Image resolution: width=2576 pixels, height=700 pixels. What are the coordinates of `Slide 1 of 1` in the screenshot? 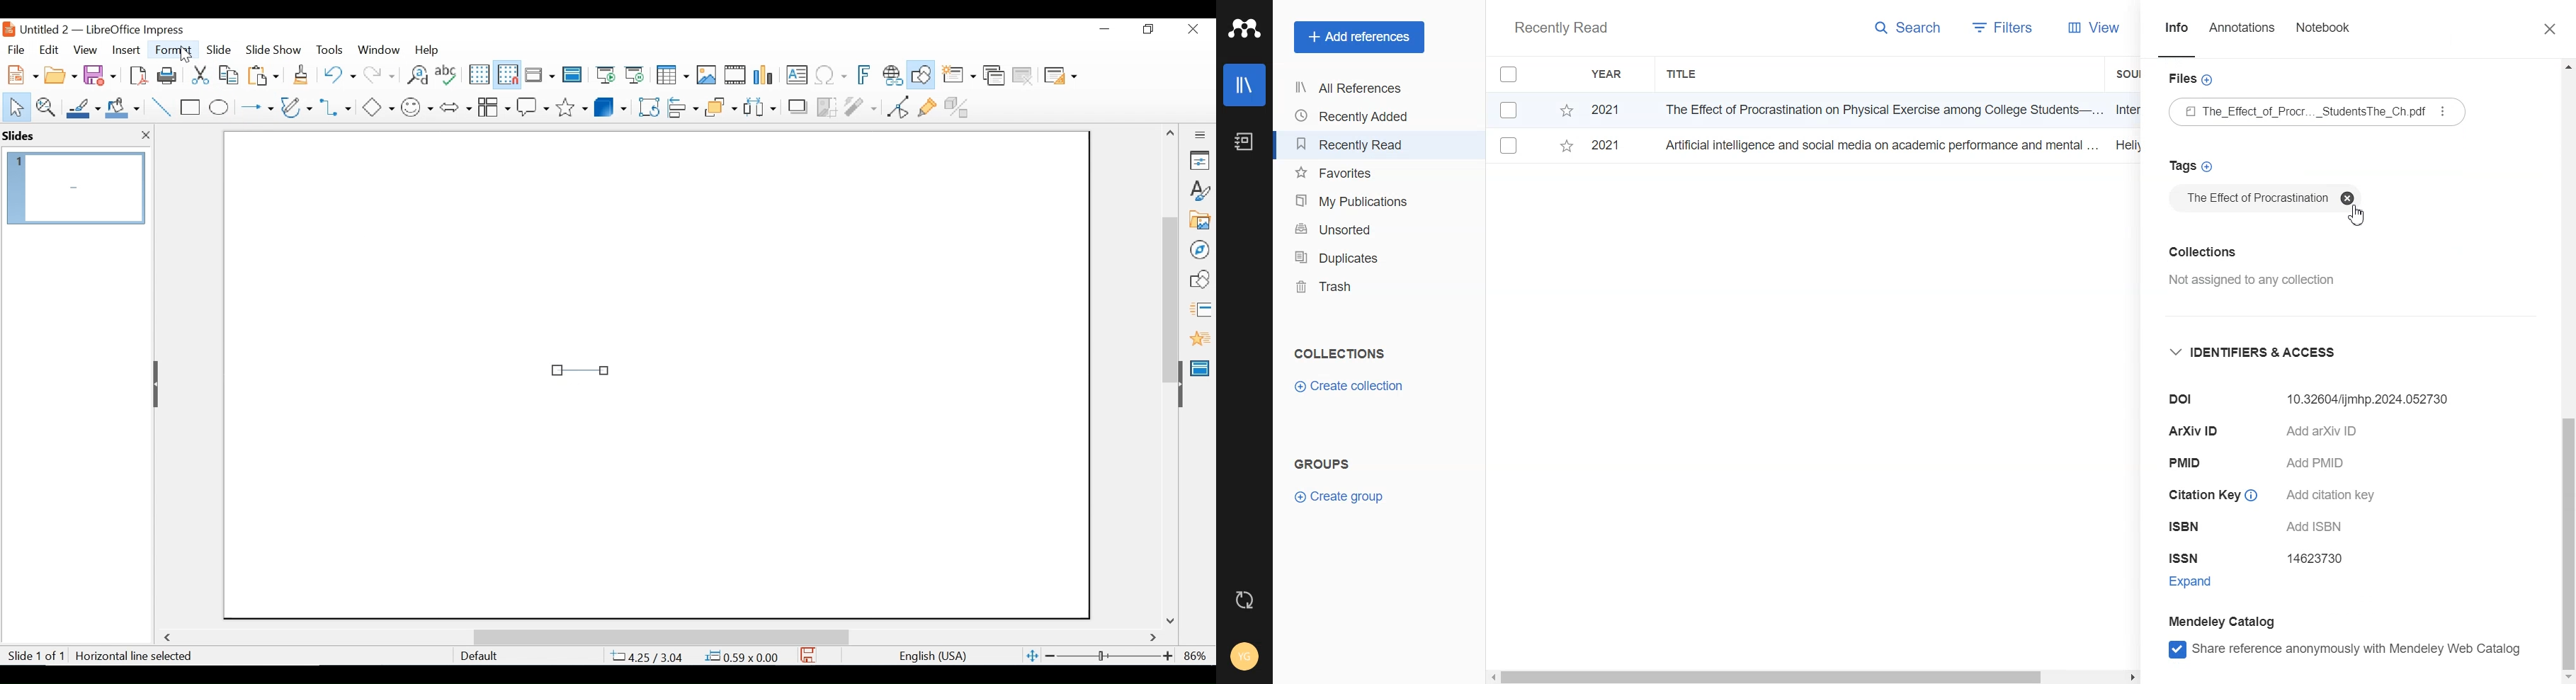 It's located at (35, 657).